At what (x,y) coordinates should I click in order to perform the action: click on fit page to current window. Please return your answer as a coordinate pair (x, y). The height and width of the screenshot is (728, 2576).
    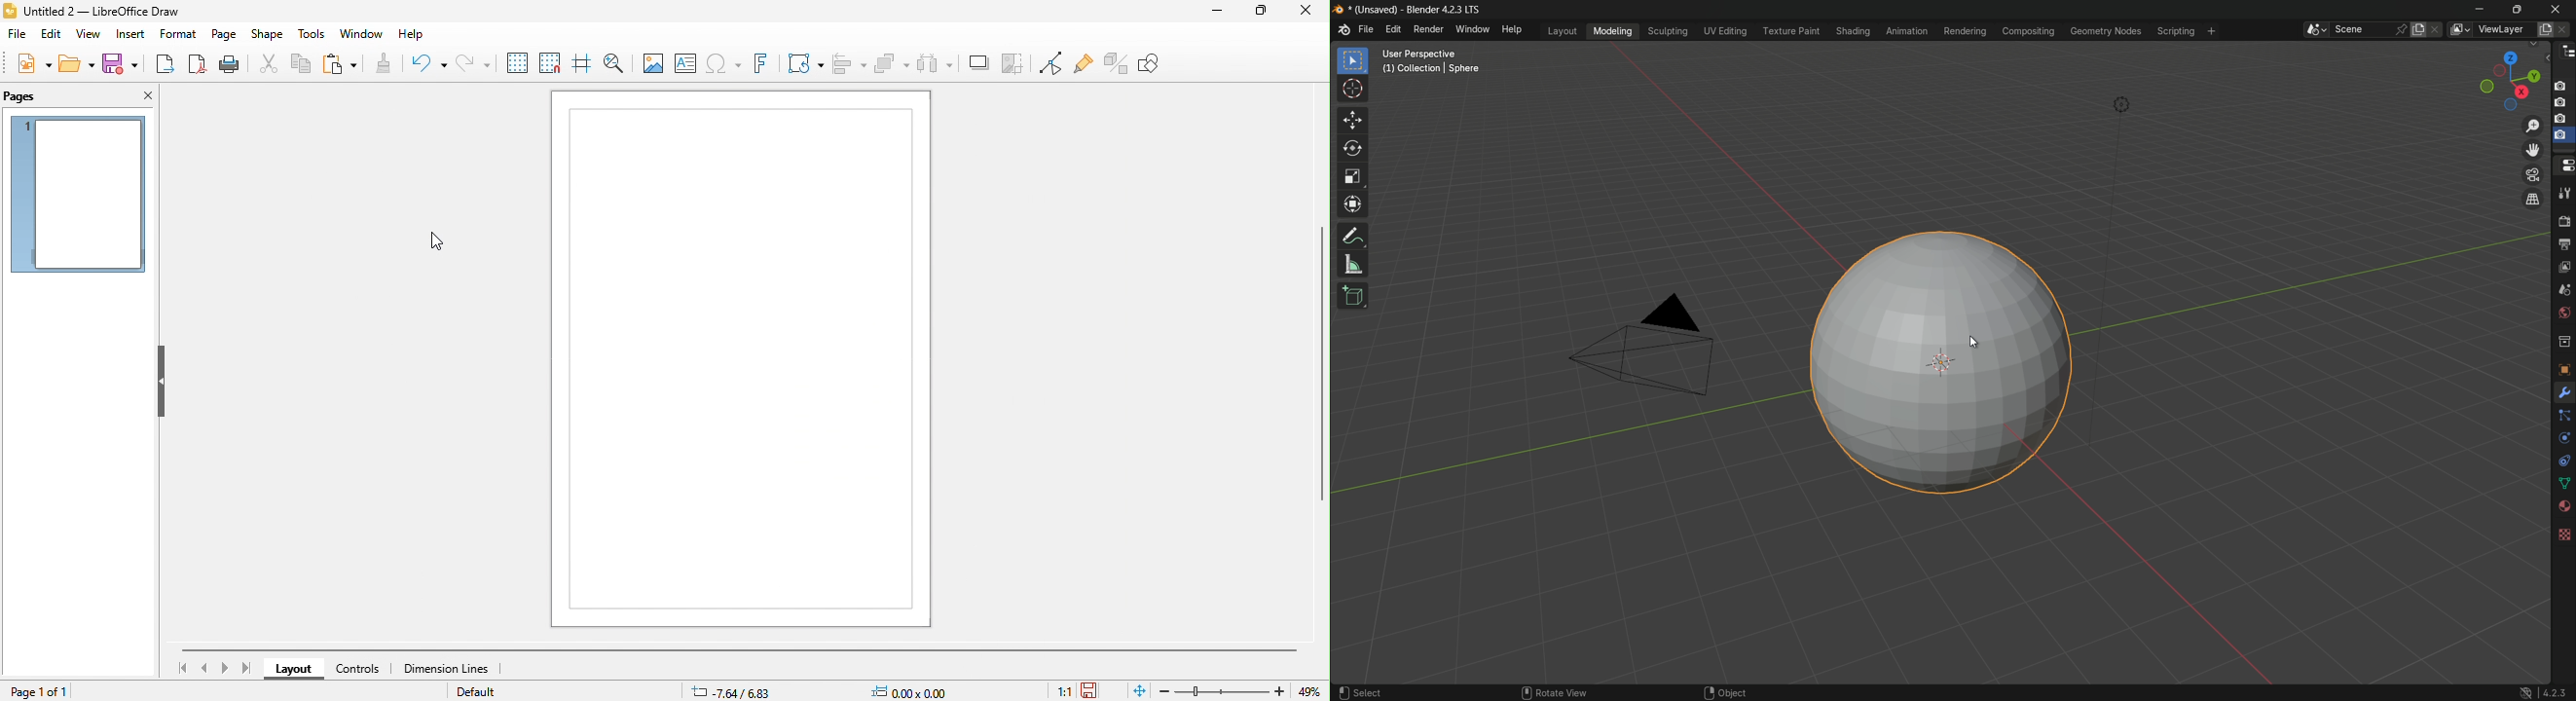
    Looking at the image, I should click on (1141, 690).